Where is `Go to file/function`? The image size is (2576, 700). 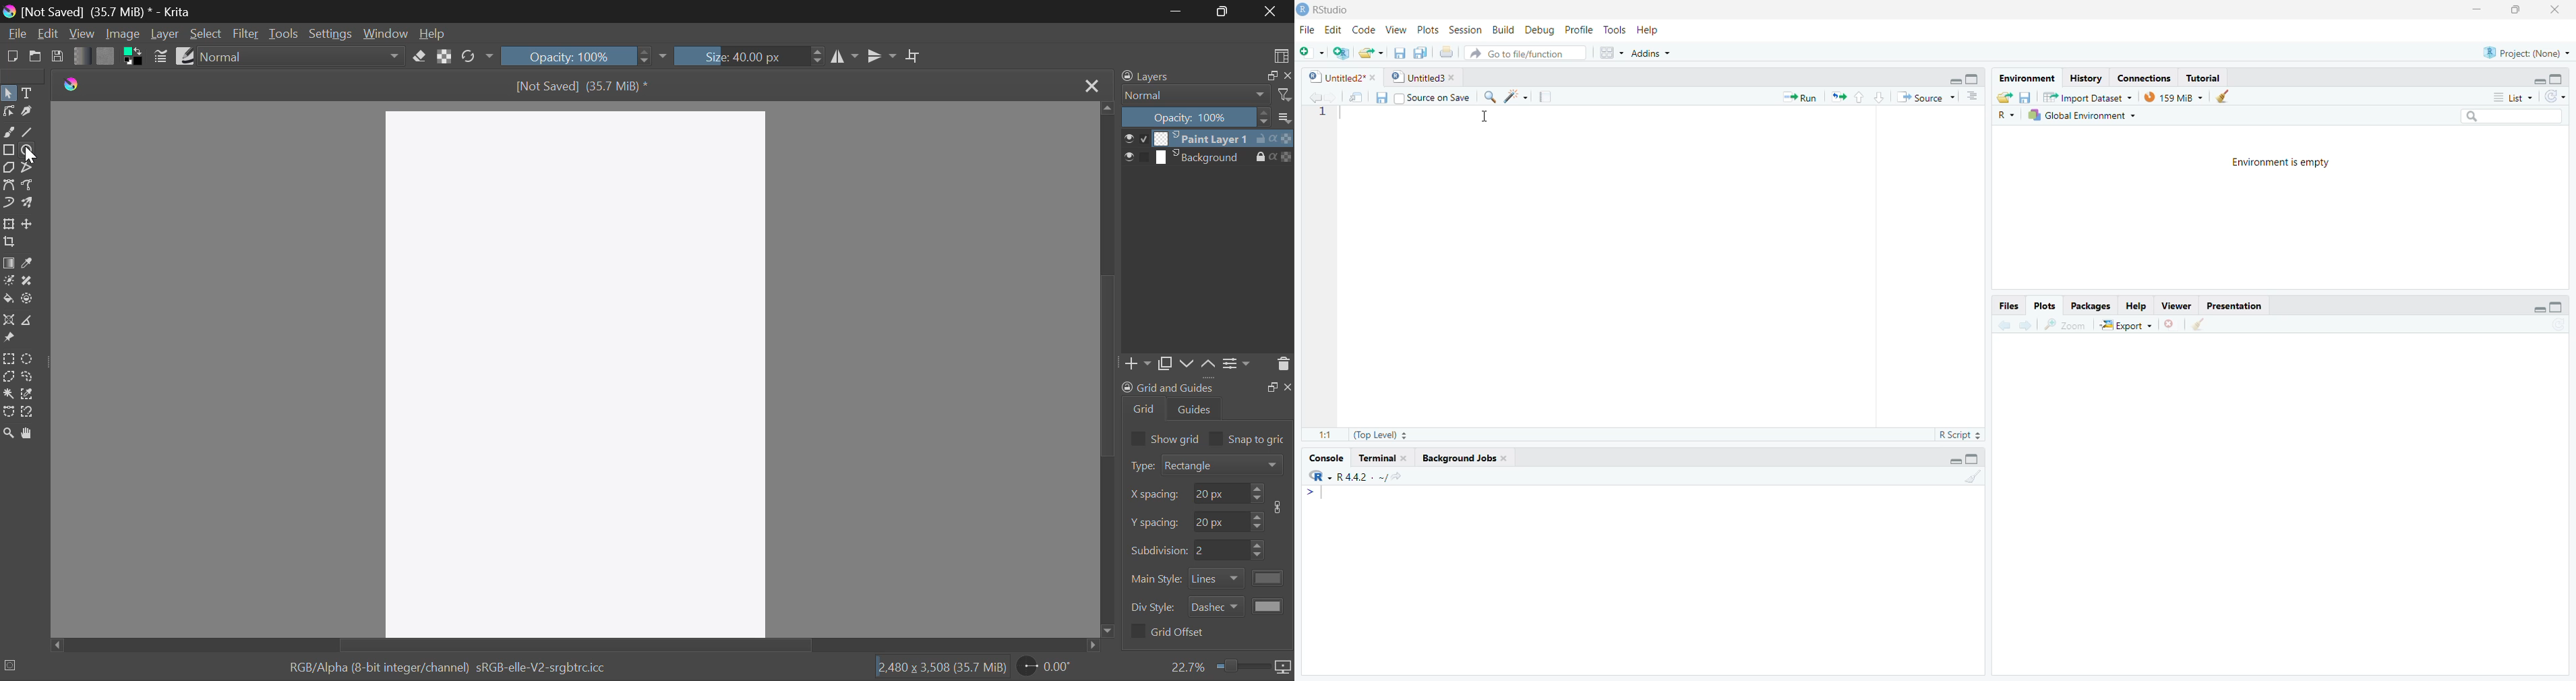
Go to file/function is located at coordinates (1524, 55).